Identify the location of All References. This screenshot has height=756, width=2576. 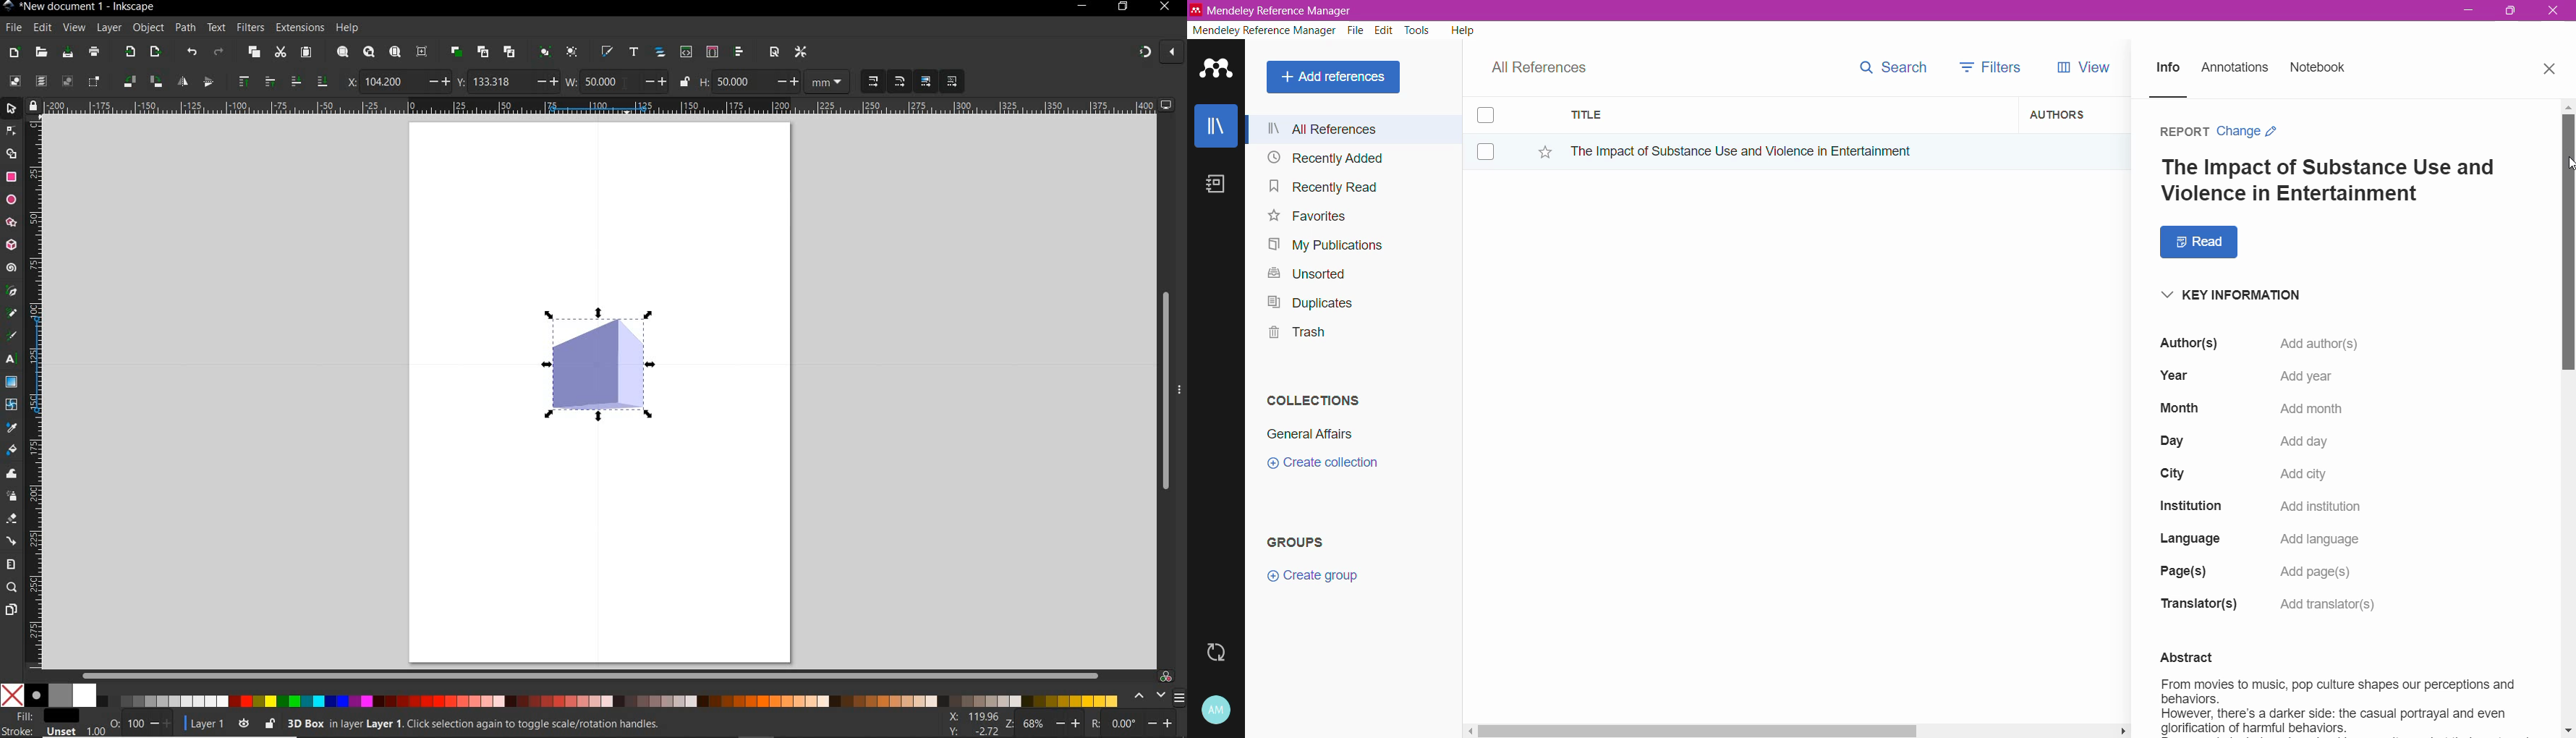
(1549, 64).